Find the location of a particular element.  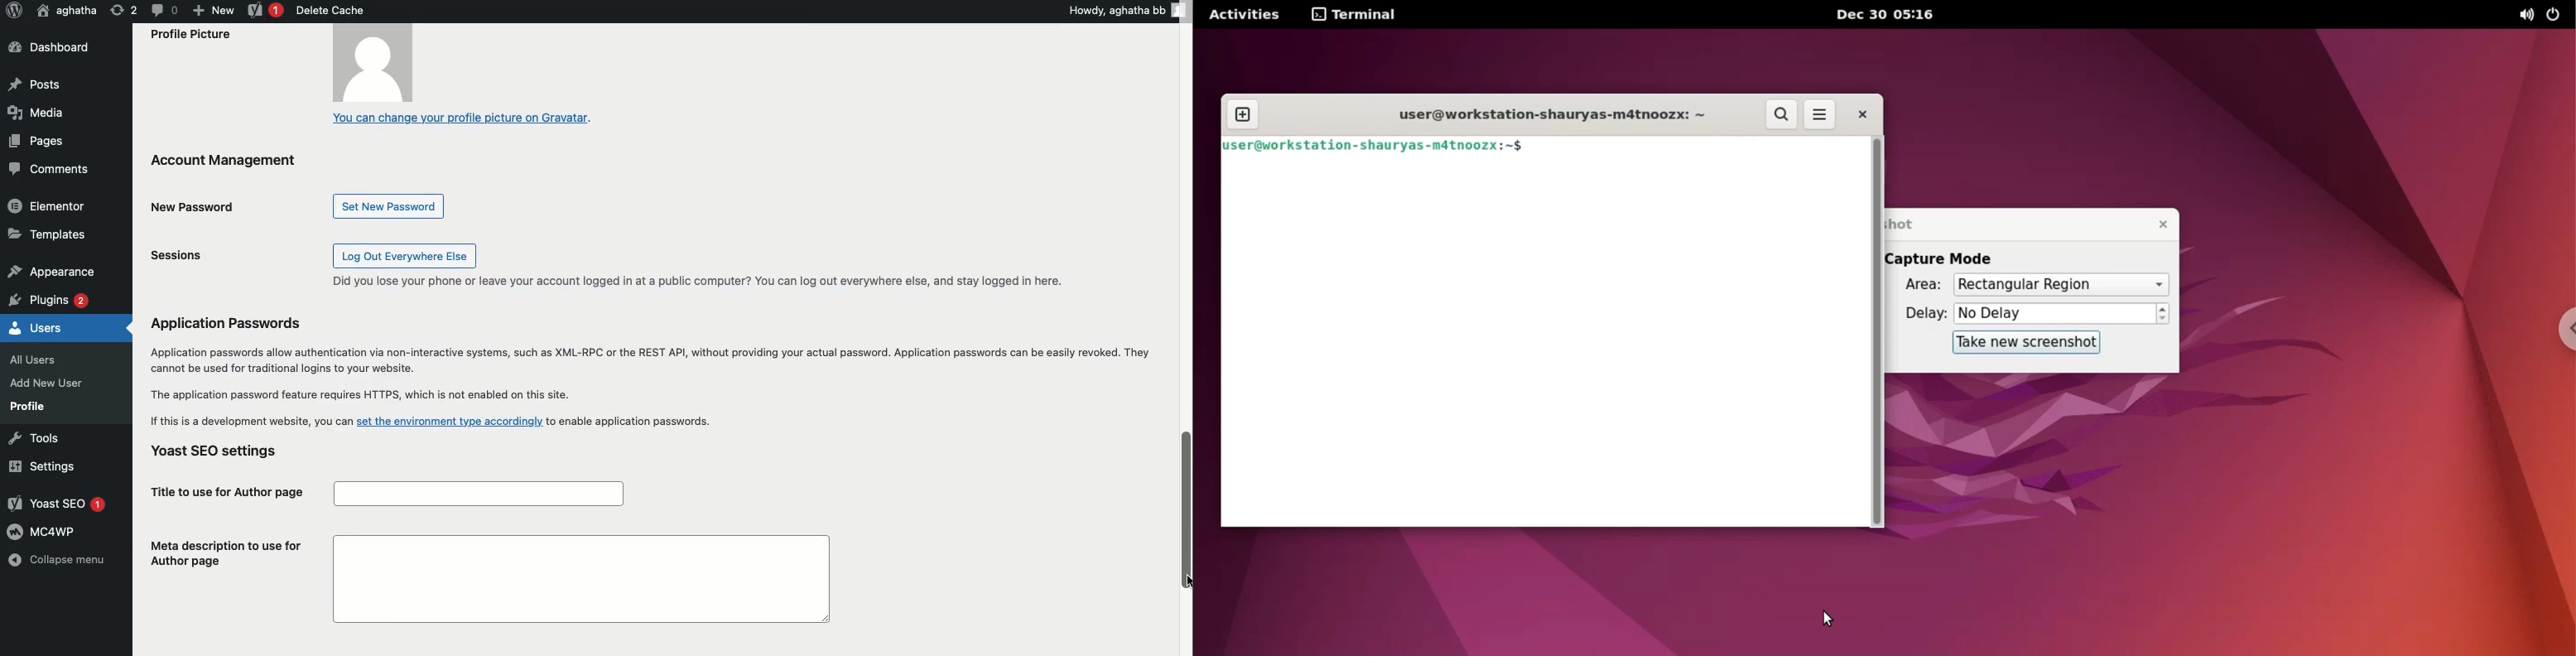

All Users is located at coordinates (41, 358).